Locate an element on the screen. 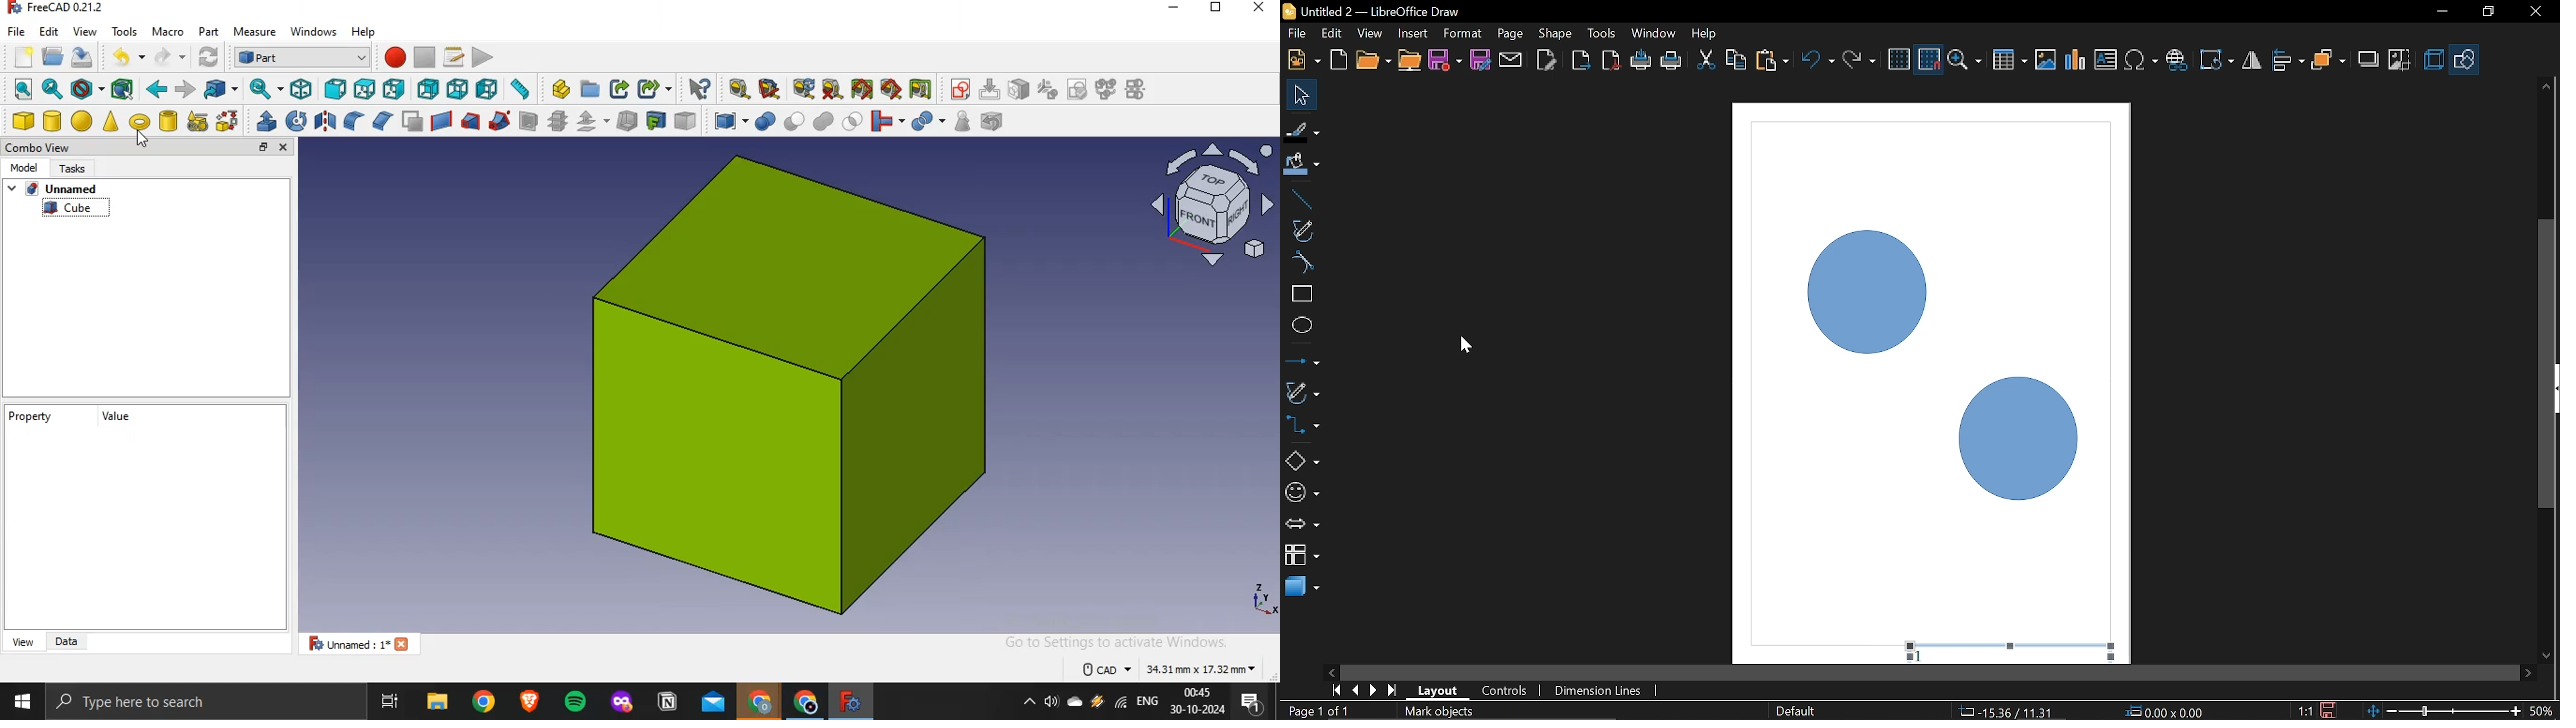  cursor is located at coordinates (142, 139).